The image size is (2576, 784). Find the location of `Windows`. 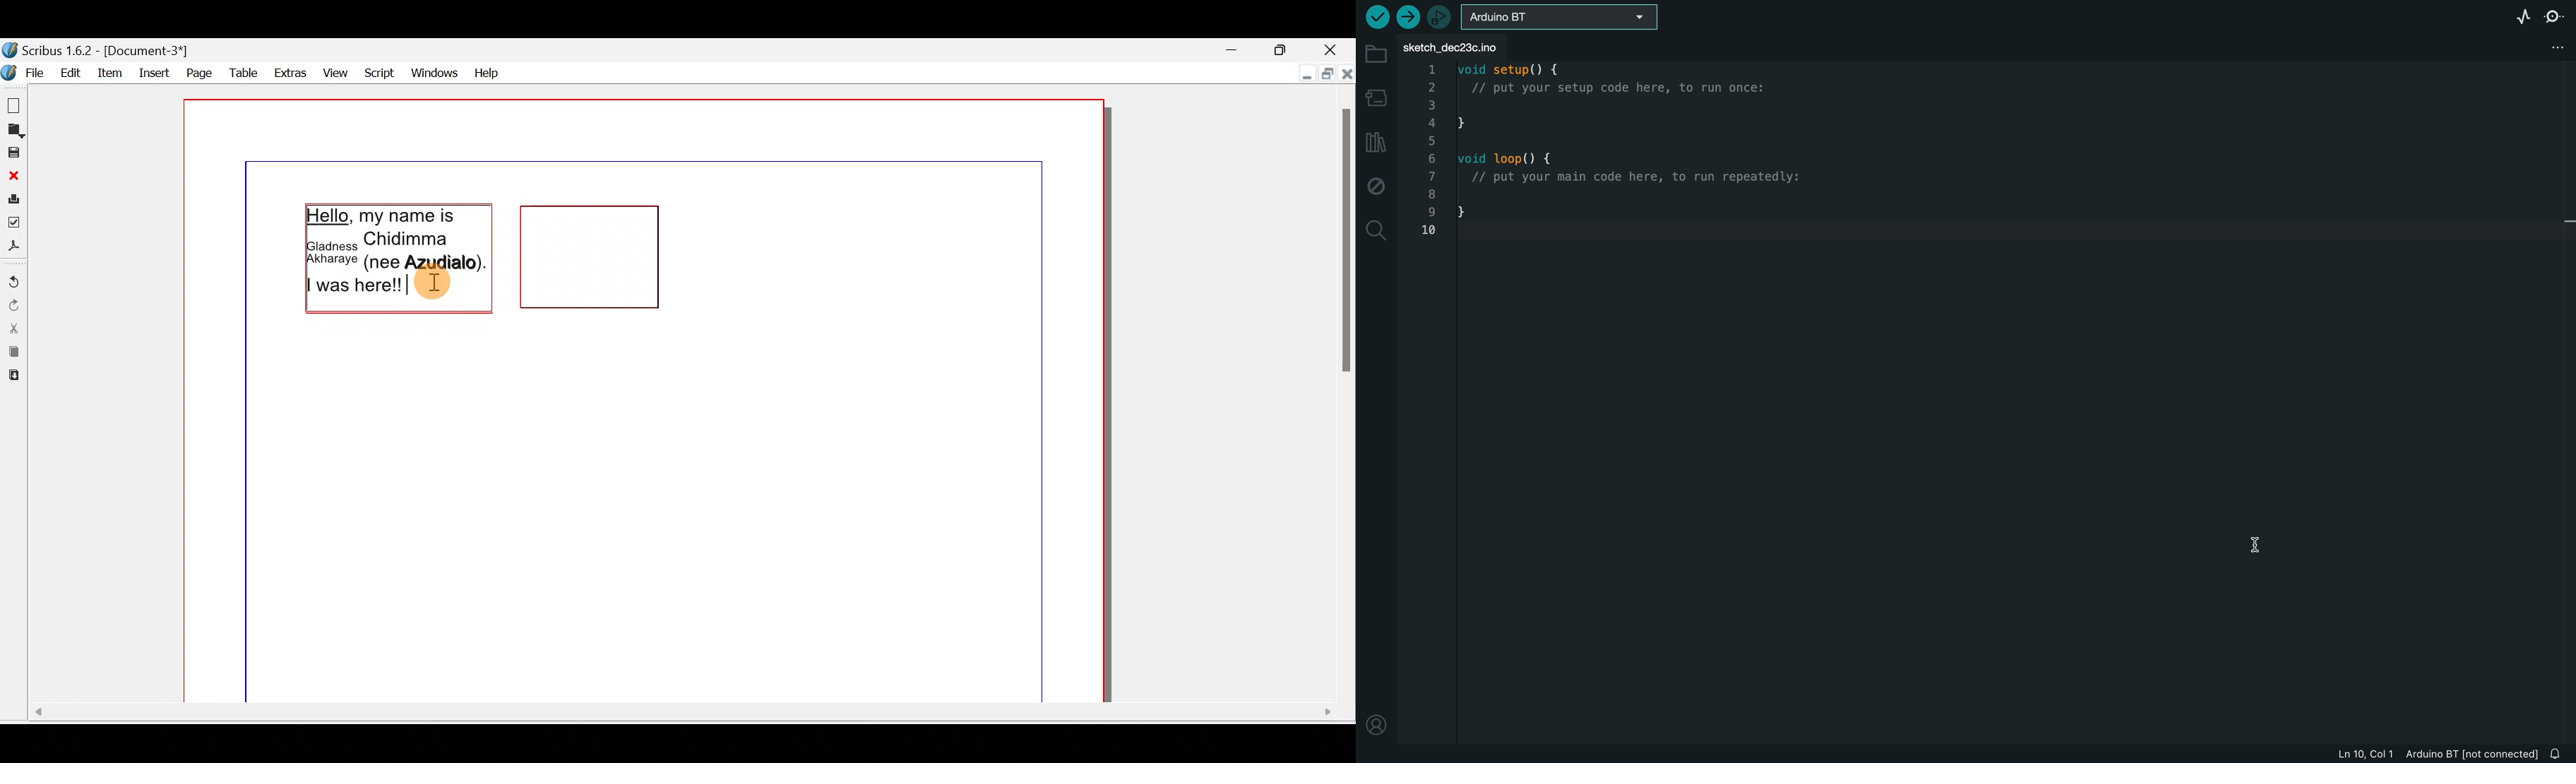

Windows is located at coordinates (435, 71).